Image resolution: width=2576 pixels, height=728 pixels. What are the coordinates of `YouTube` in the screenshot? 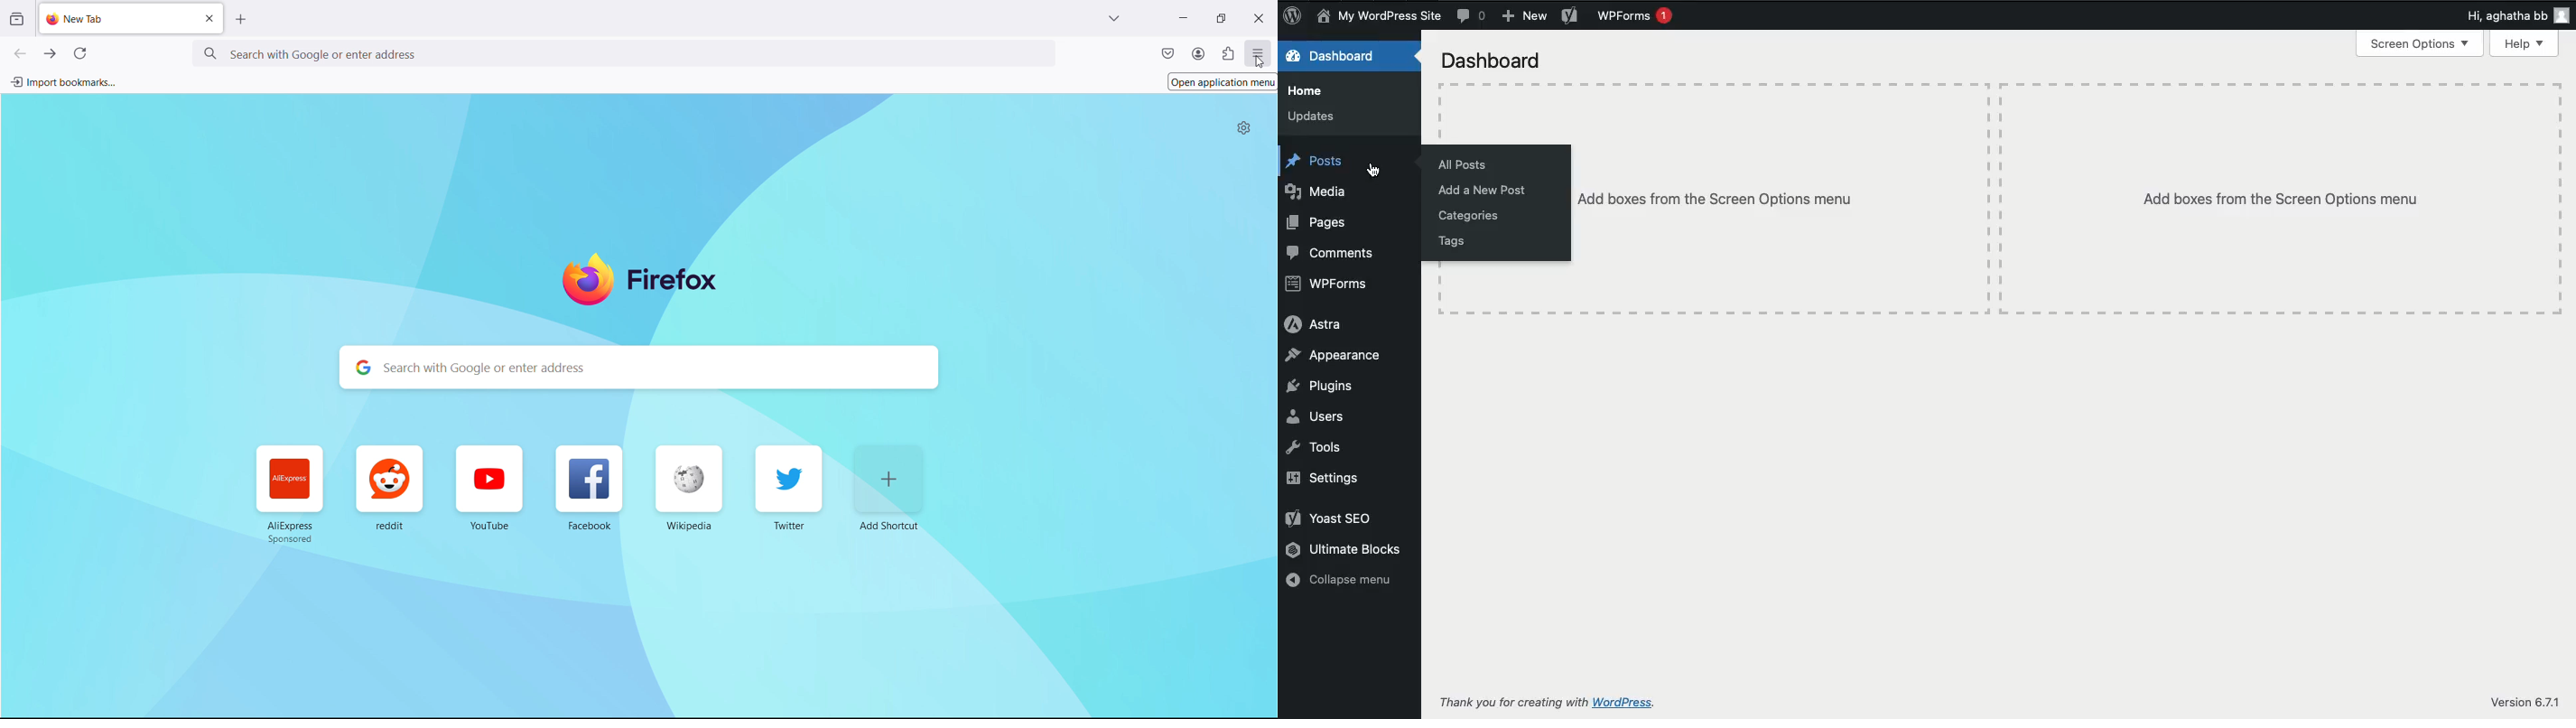 It's located at (494, 487).